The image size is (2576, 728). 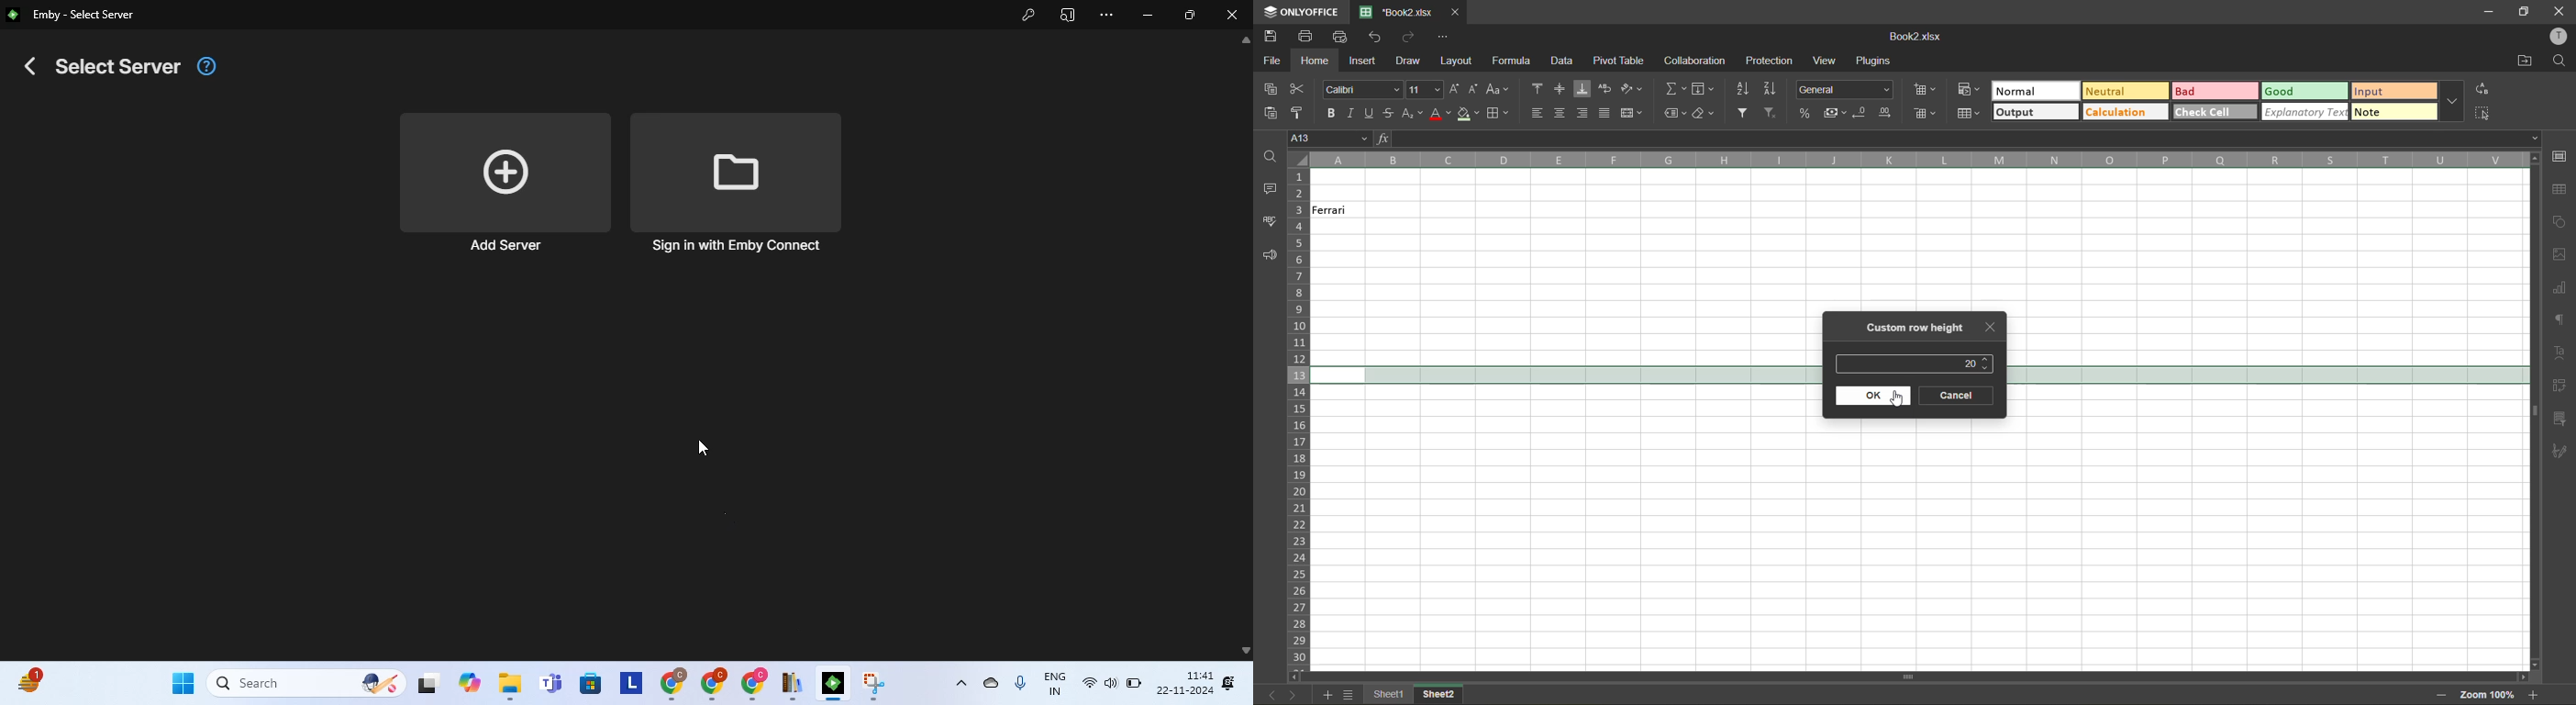 What do you see at coordinates (2560, 190) in the screenshot?
I see `table` at bounding box center [2560, 190].